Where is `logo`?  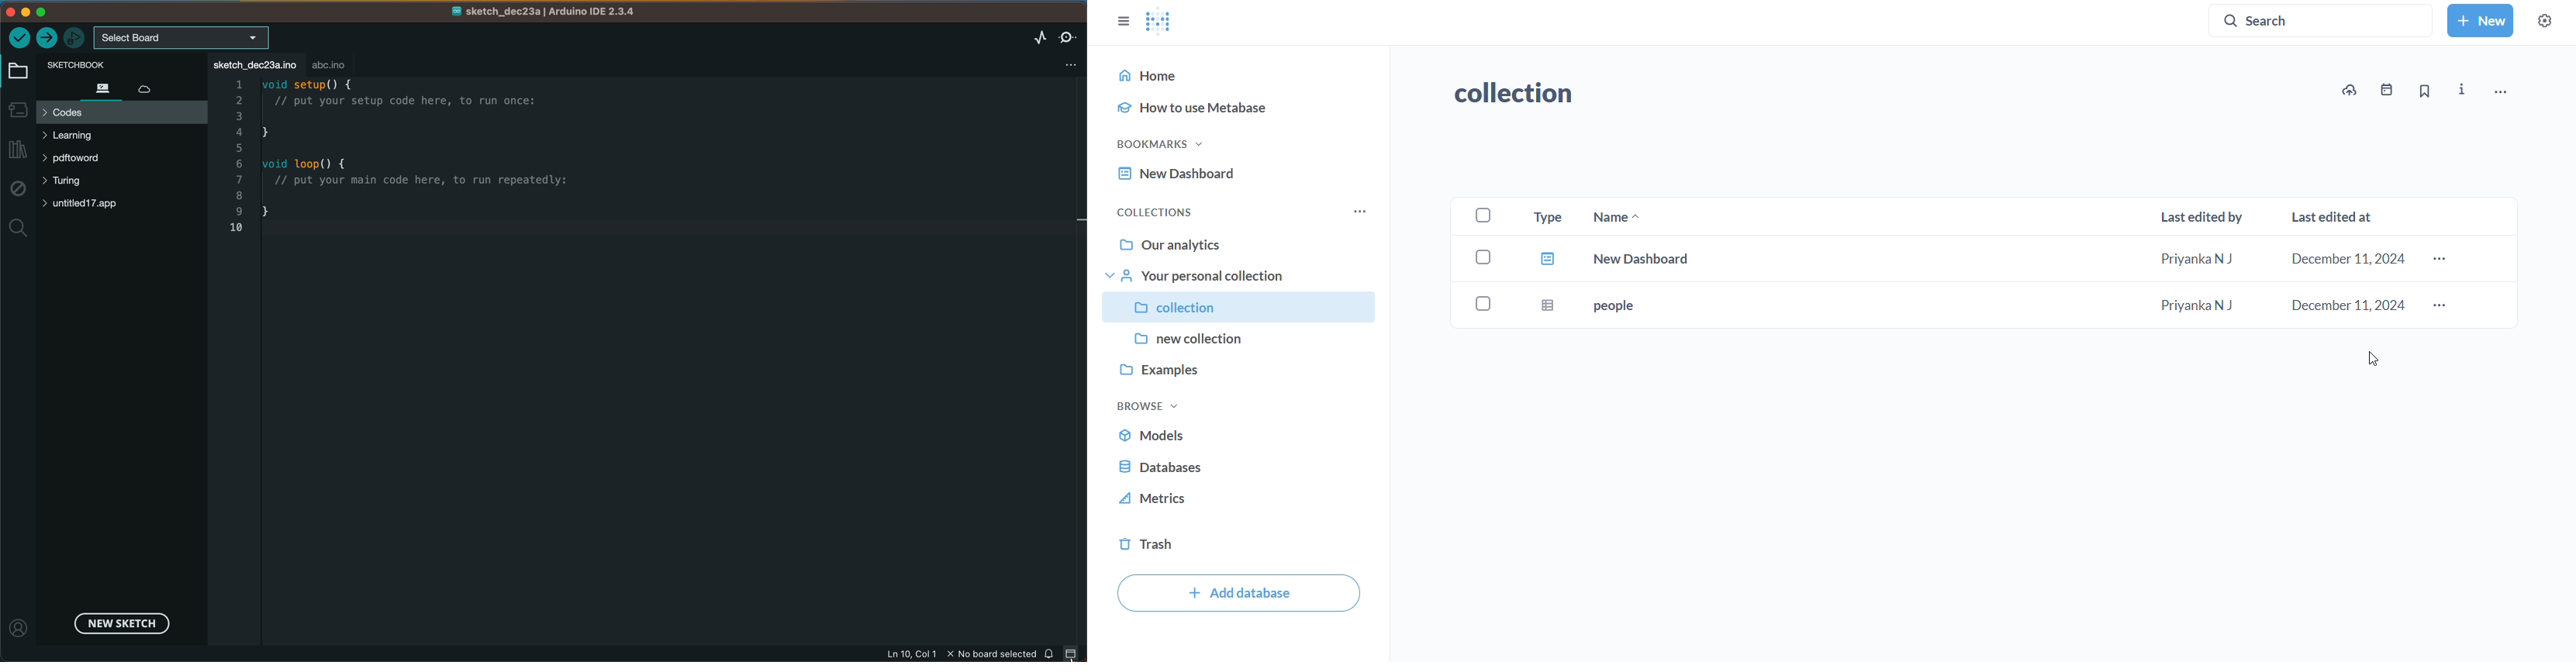
logo is located at coordinates (1159, 23).